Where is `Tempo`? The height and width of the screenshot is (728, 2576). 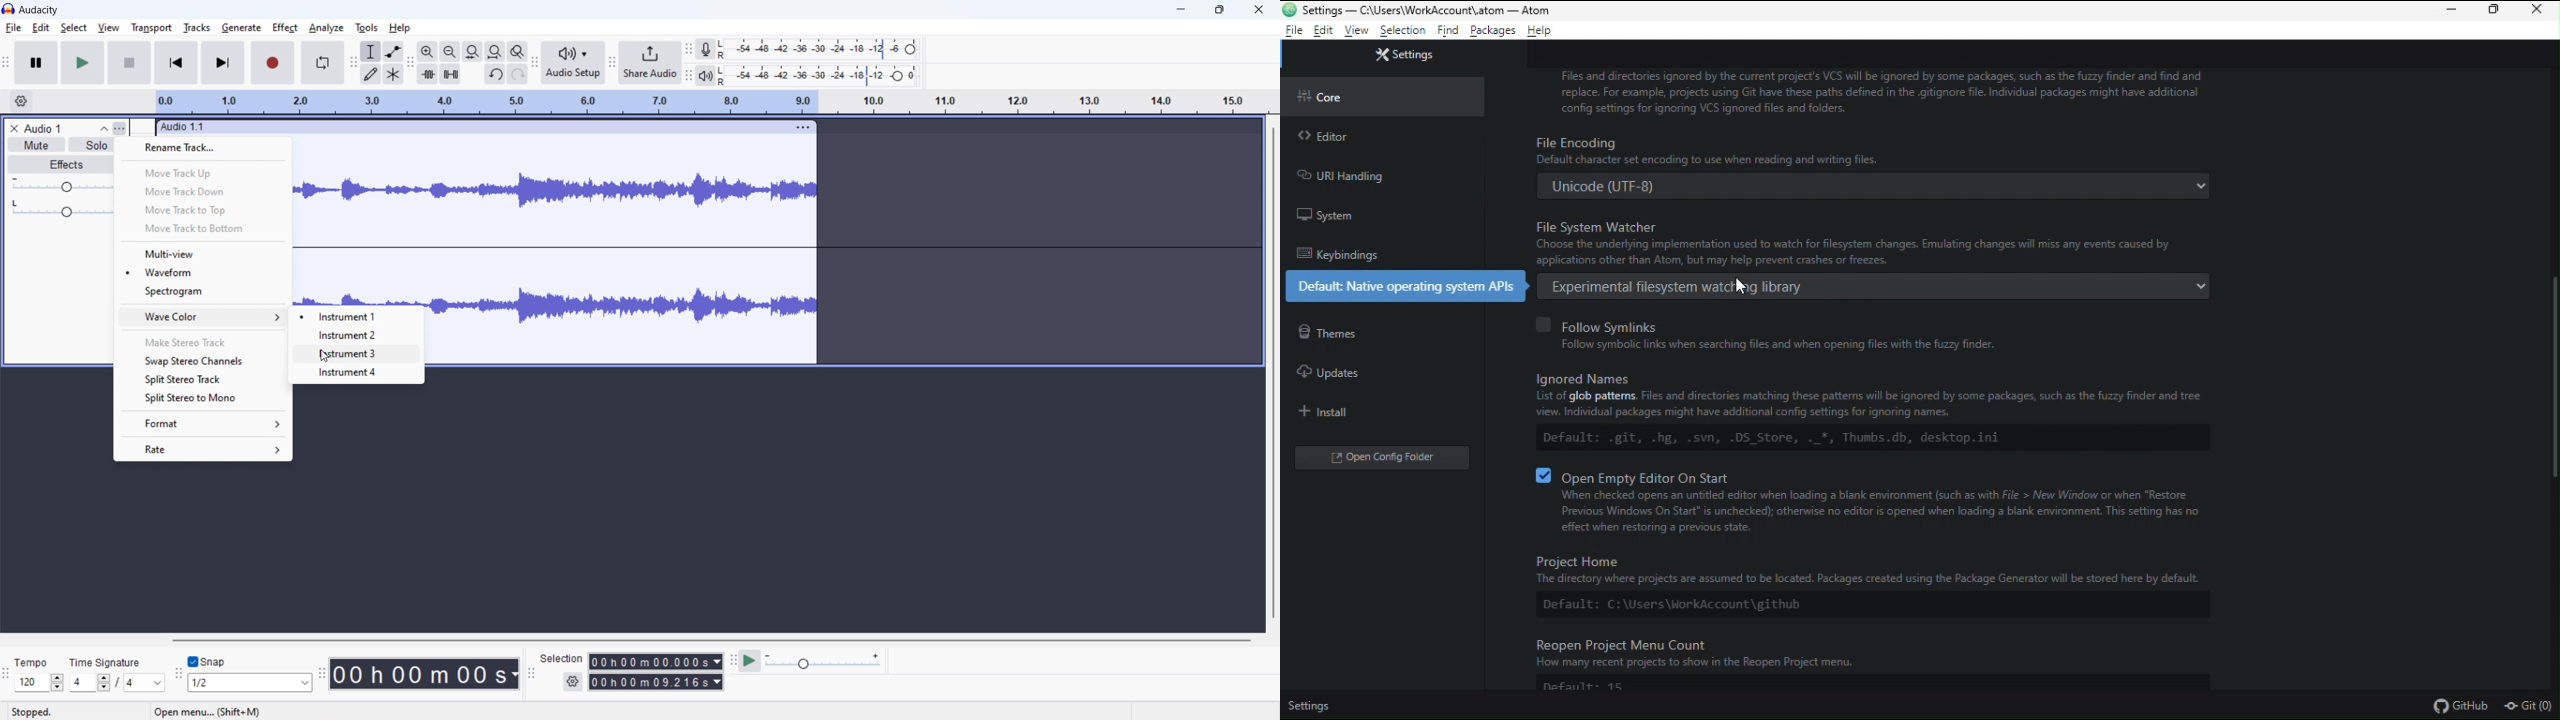
Tempo is located at coordinates (32, 661).